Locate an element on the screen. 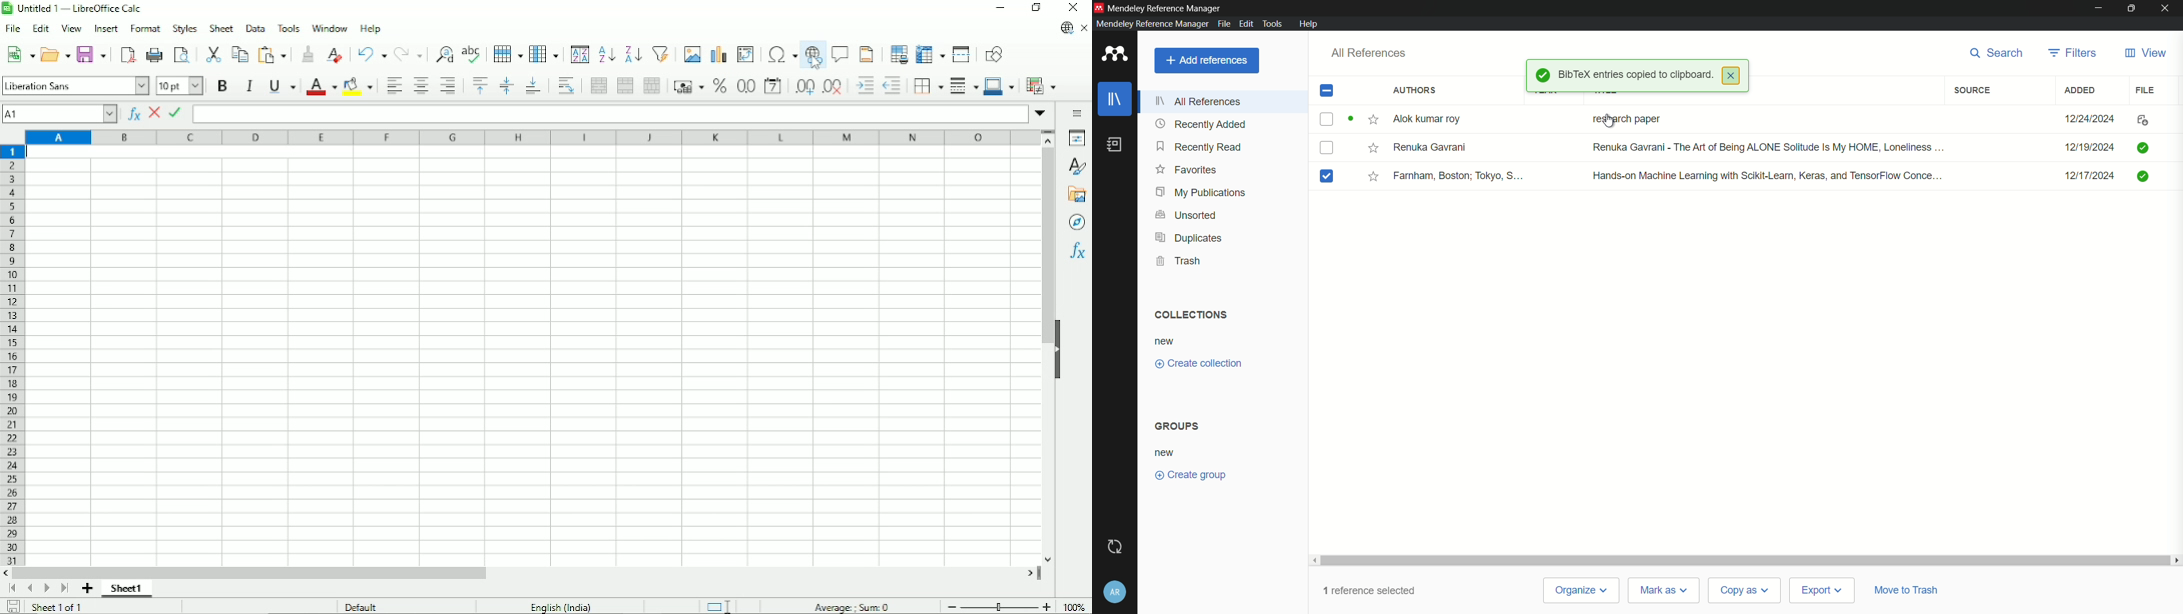 This screenshot has height=616, width=2184. Update available is located at coordinates (1067, 28).